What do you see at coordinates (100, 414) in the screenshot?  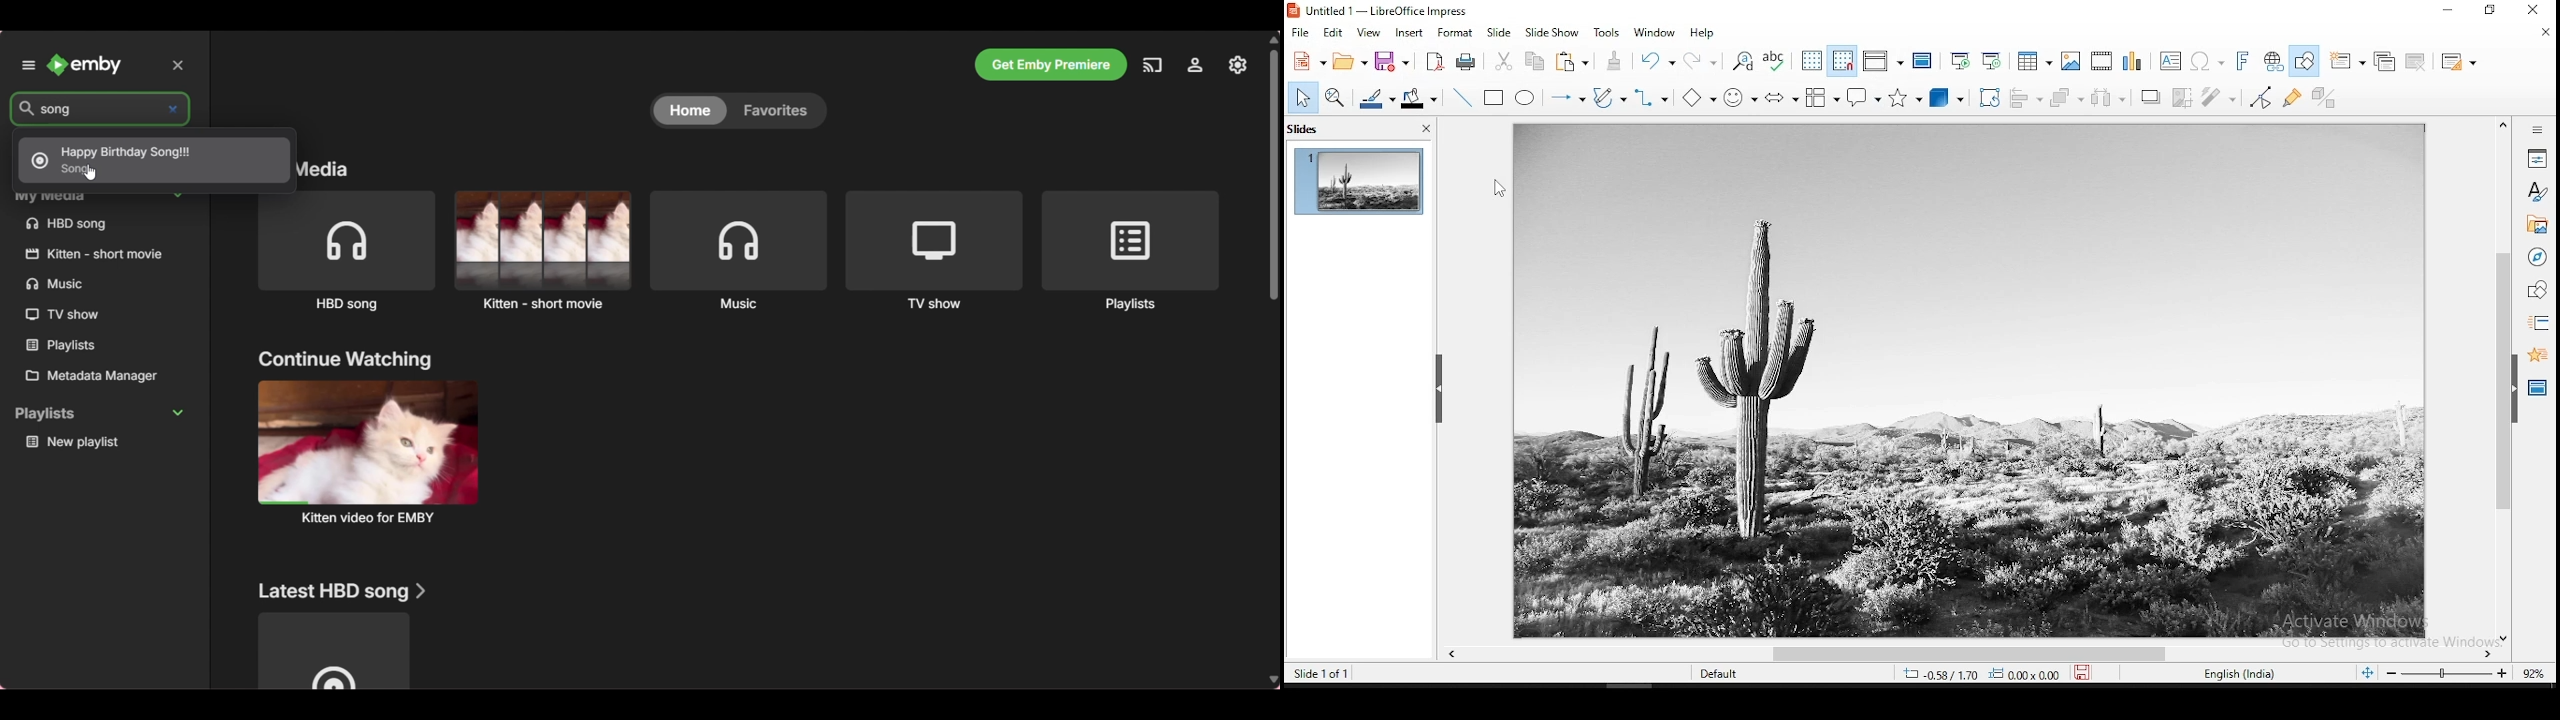 I see `playlists` at bounding box center [100, 414].